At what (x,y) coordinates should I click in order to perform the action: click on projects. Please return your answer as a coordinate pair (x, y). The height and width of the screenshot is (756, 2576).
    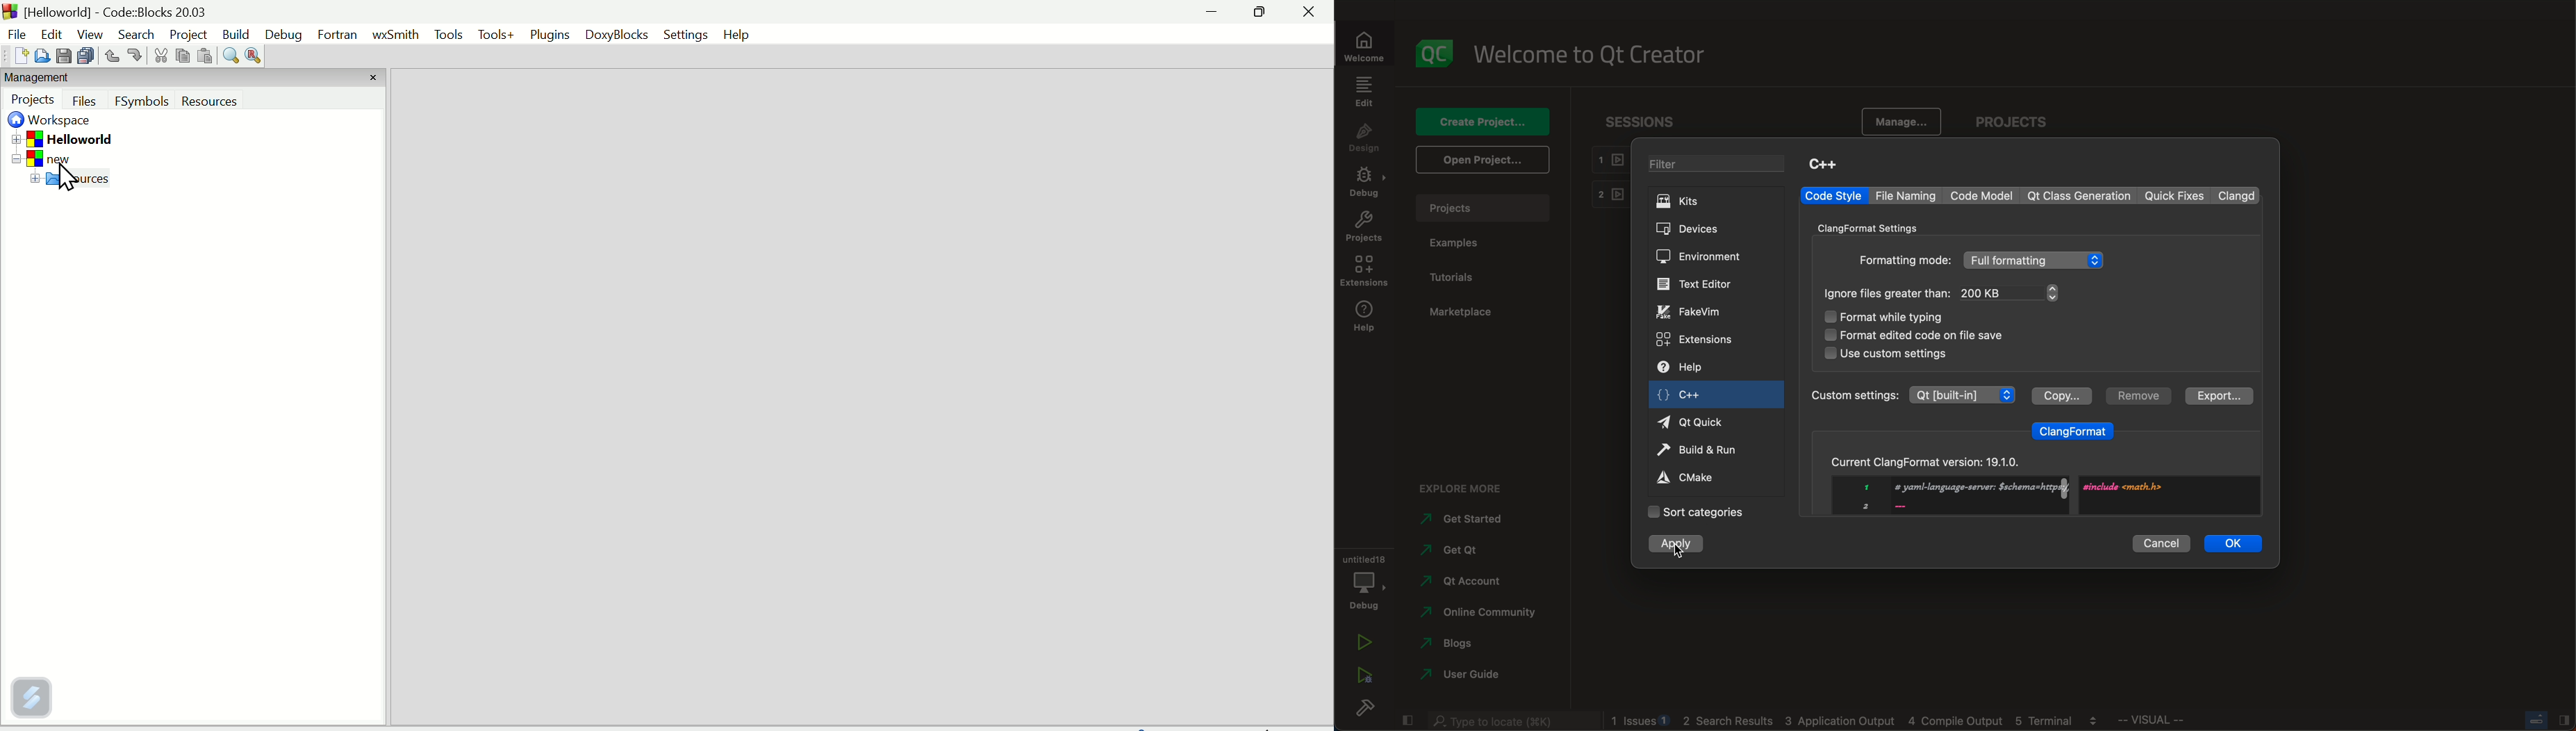
    Looking at the image, I should click on (1364, 229).